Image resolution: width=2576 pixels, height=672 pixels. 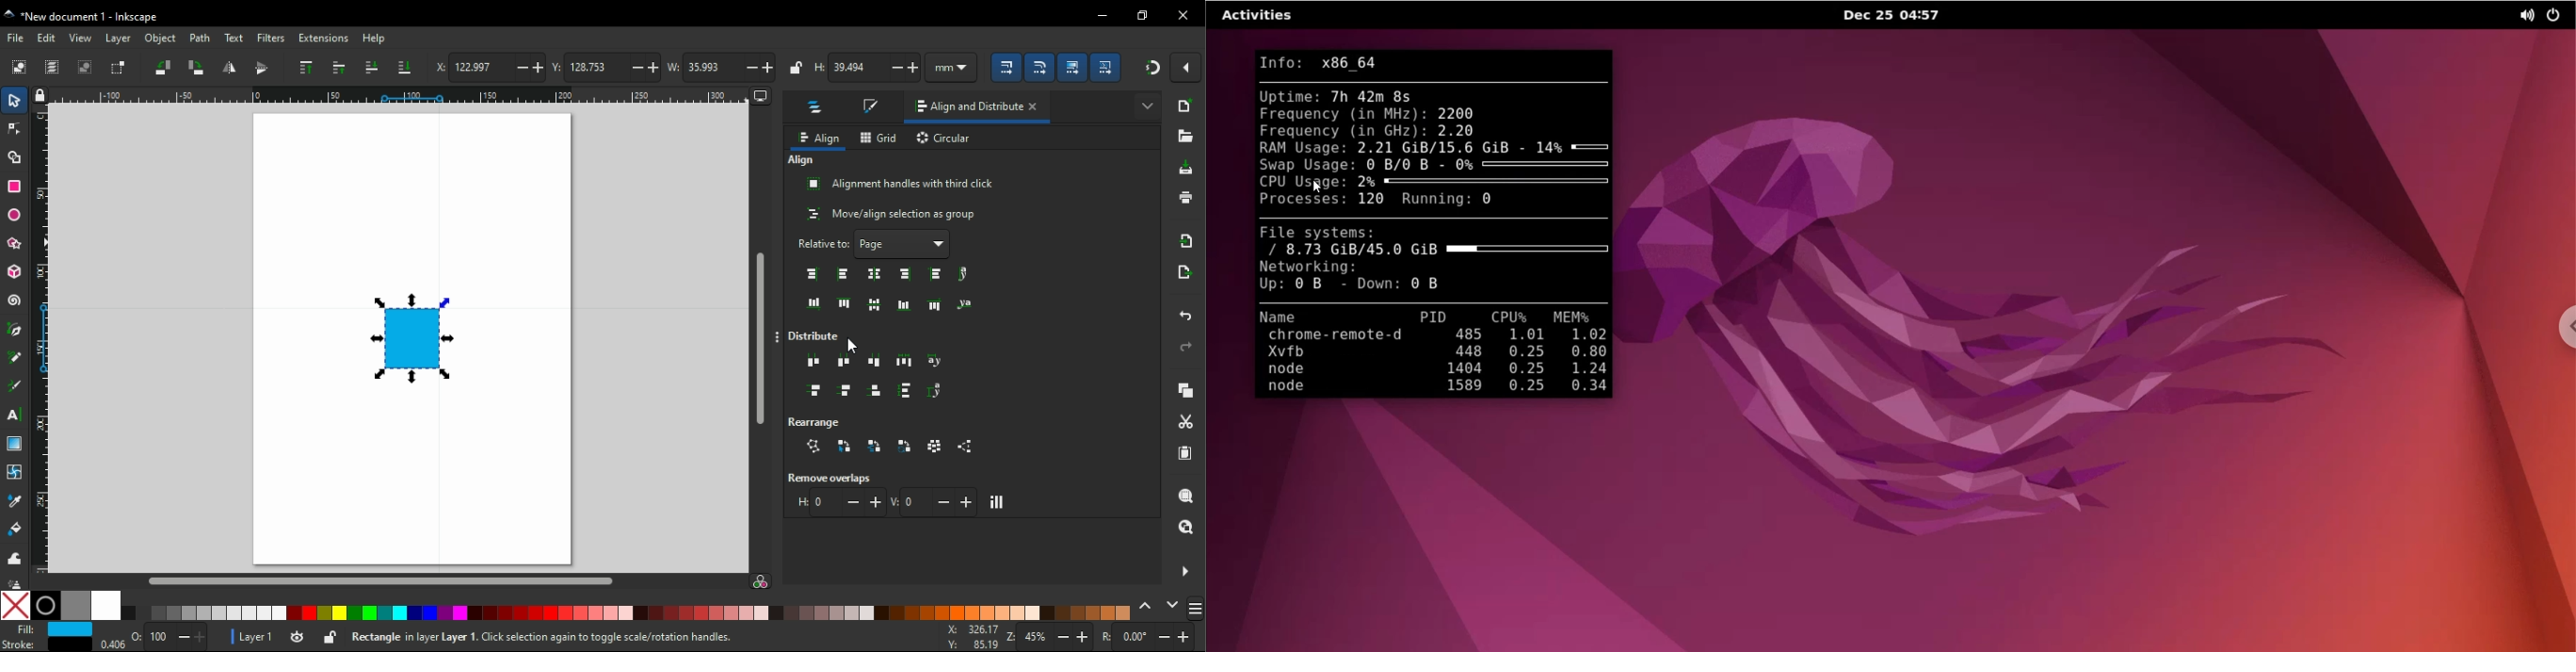 I want to click on object, so click(x=159, y=38).